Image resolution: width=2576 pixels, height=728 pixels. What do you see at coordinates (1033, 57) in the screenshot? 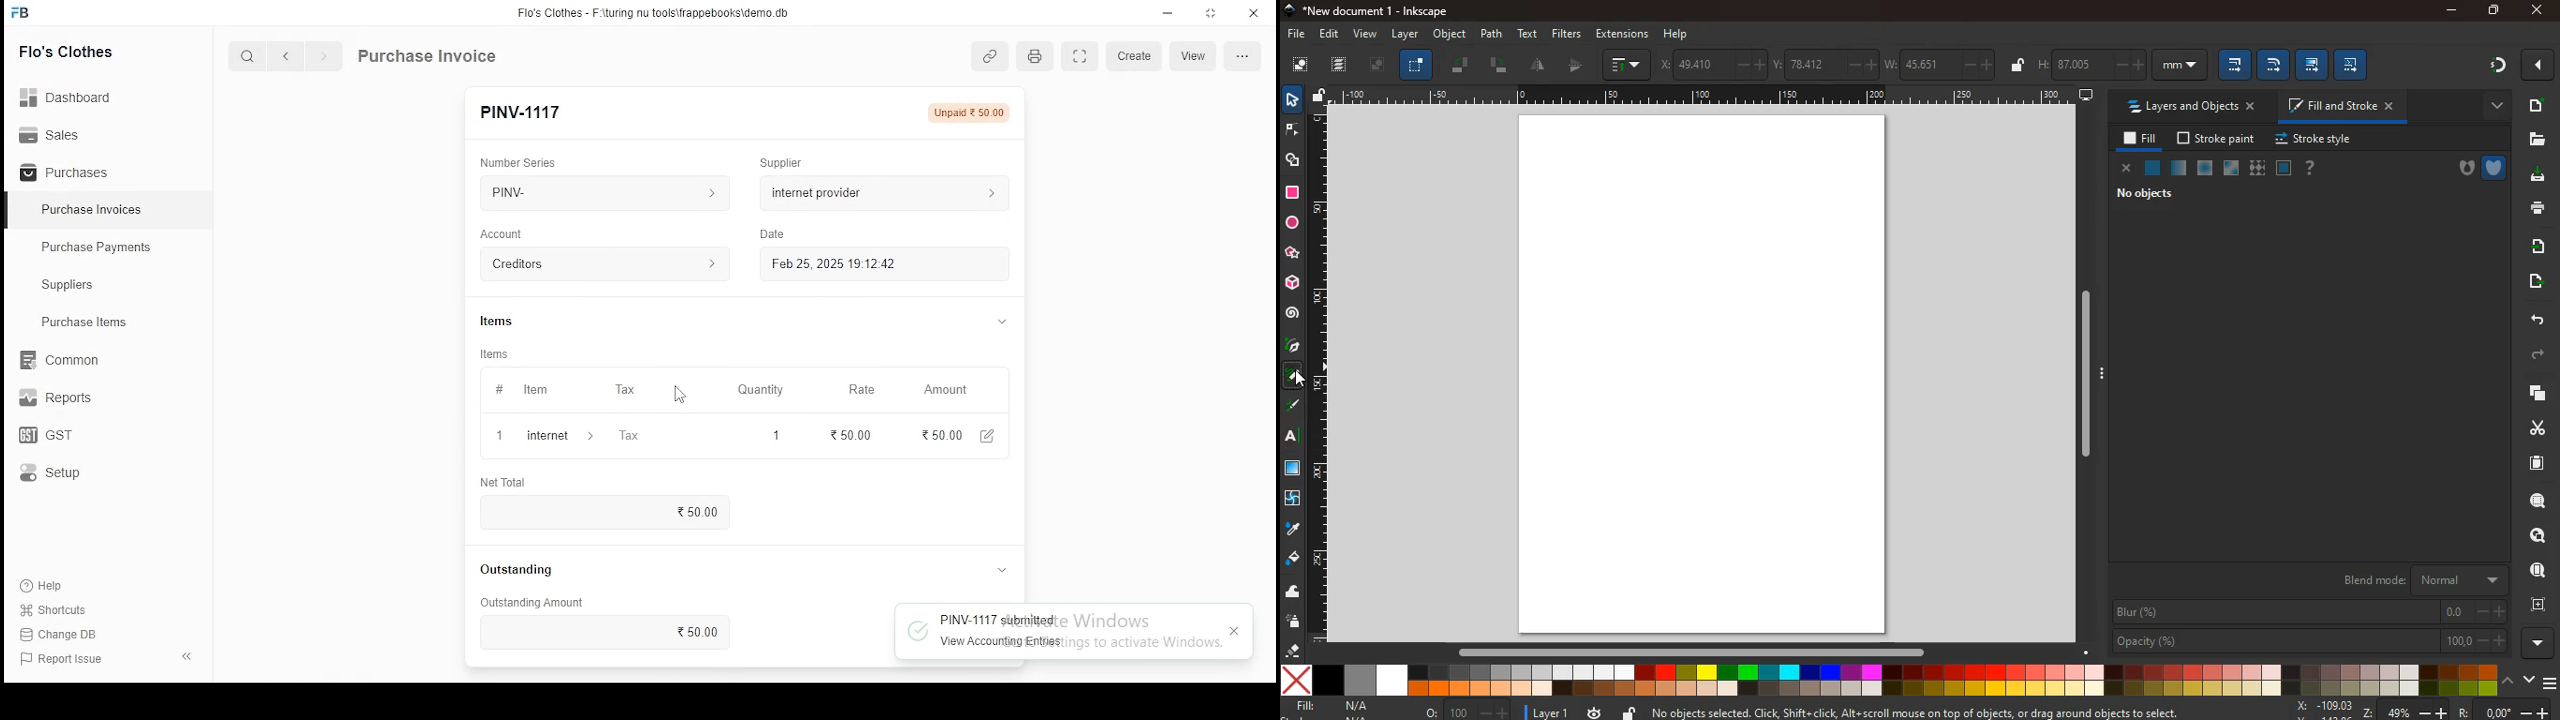
I see `print` at bounding box center [1033, 57].